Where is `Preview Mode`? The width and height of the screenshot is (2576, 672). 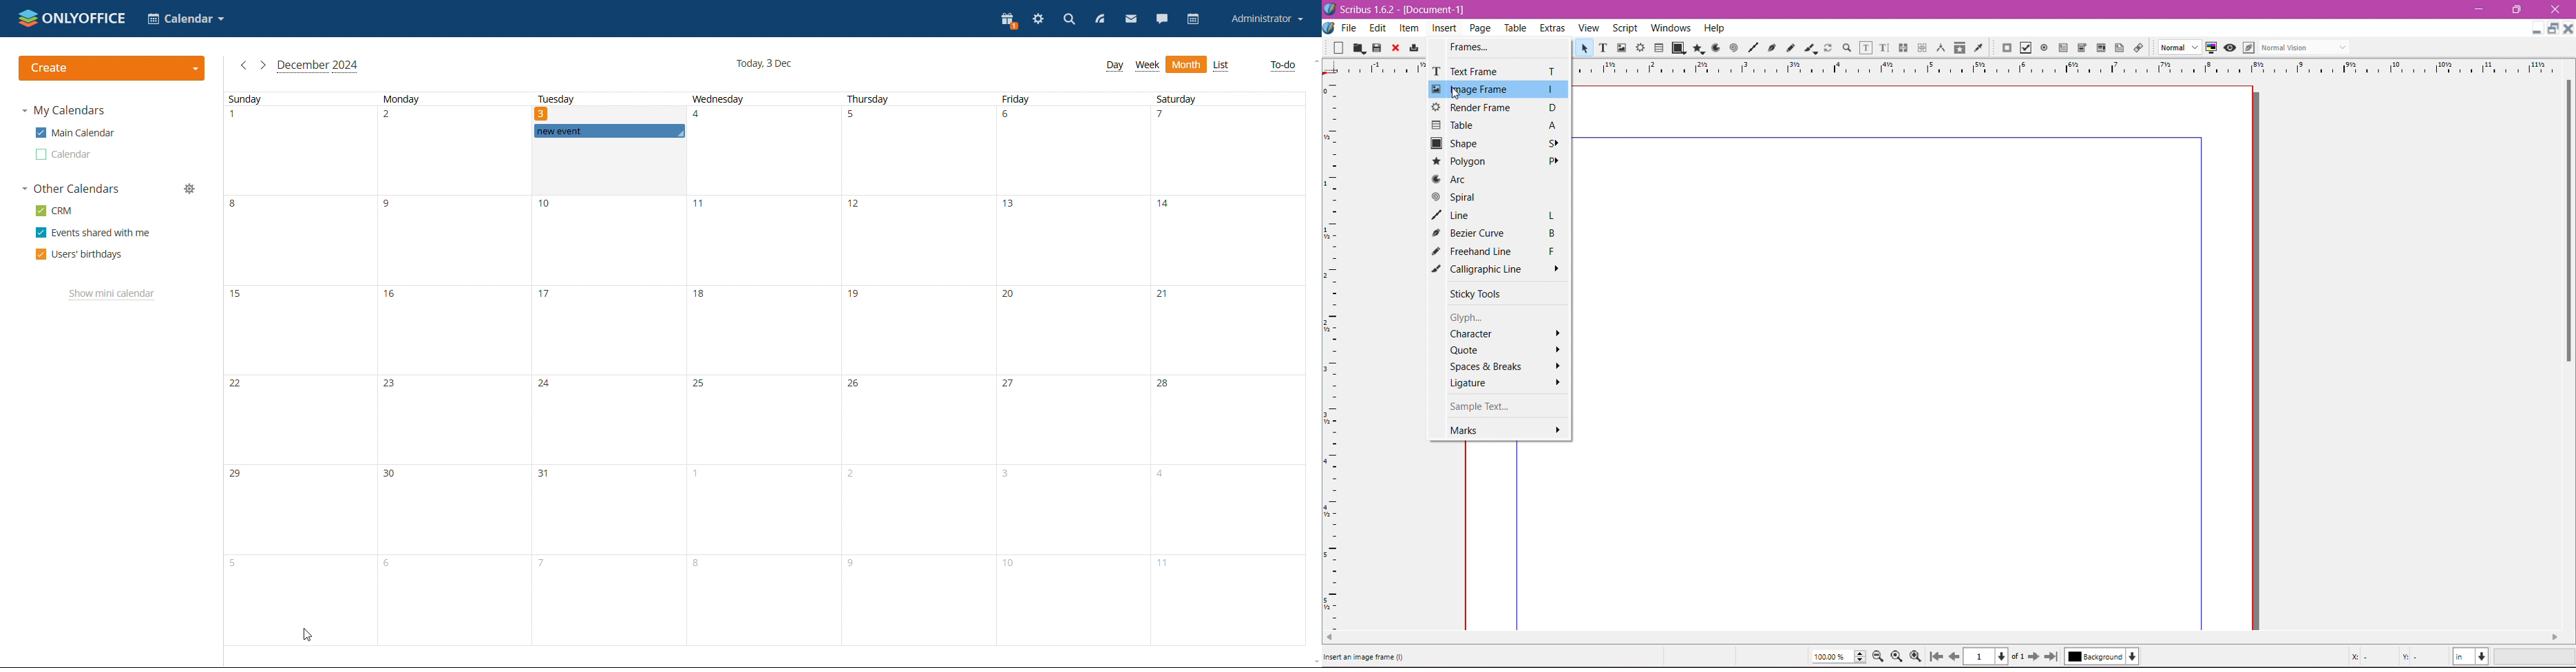
Preview Mode is located at coordinates (2229, 48).